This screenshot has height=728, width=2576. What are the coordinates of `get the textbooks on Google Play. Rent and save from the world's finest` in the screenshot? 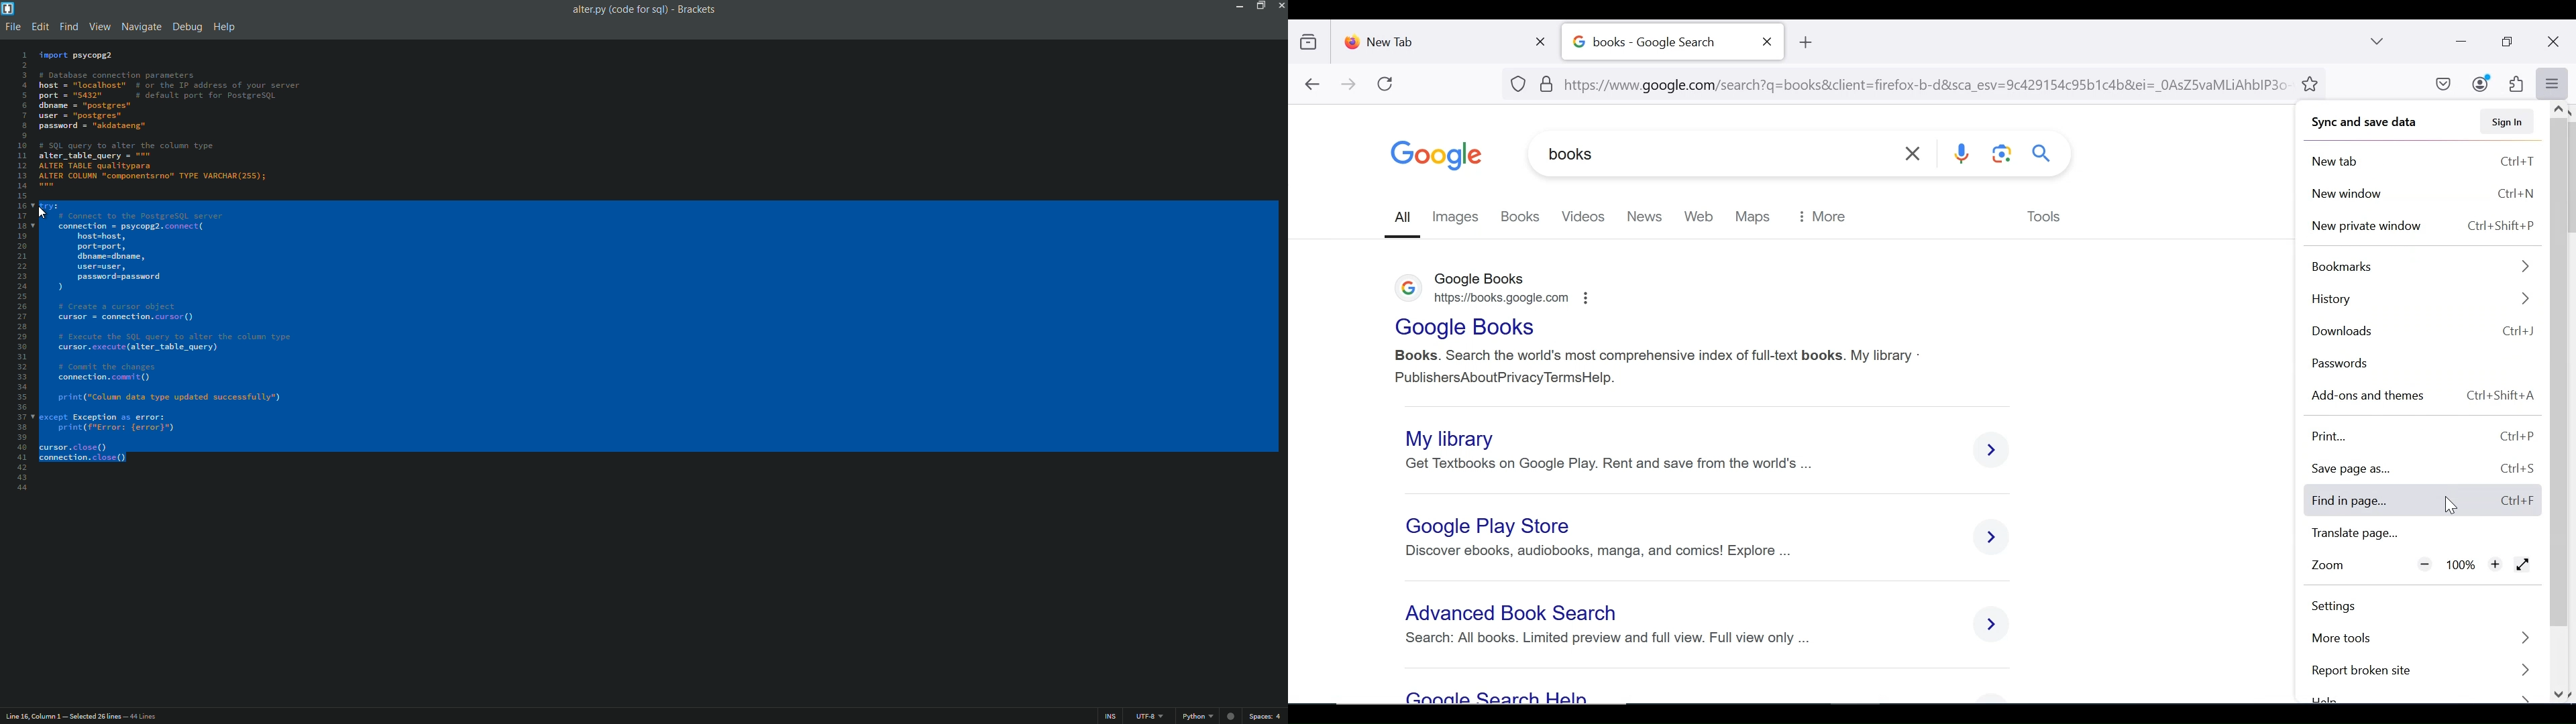 It's located at (1614, 464).